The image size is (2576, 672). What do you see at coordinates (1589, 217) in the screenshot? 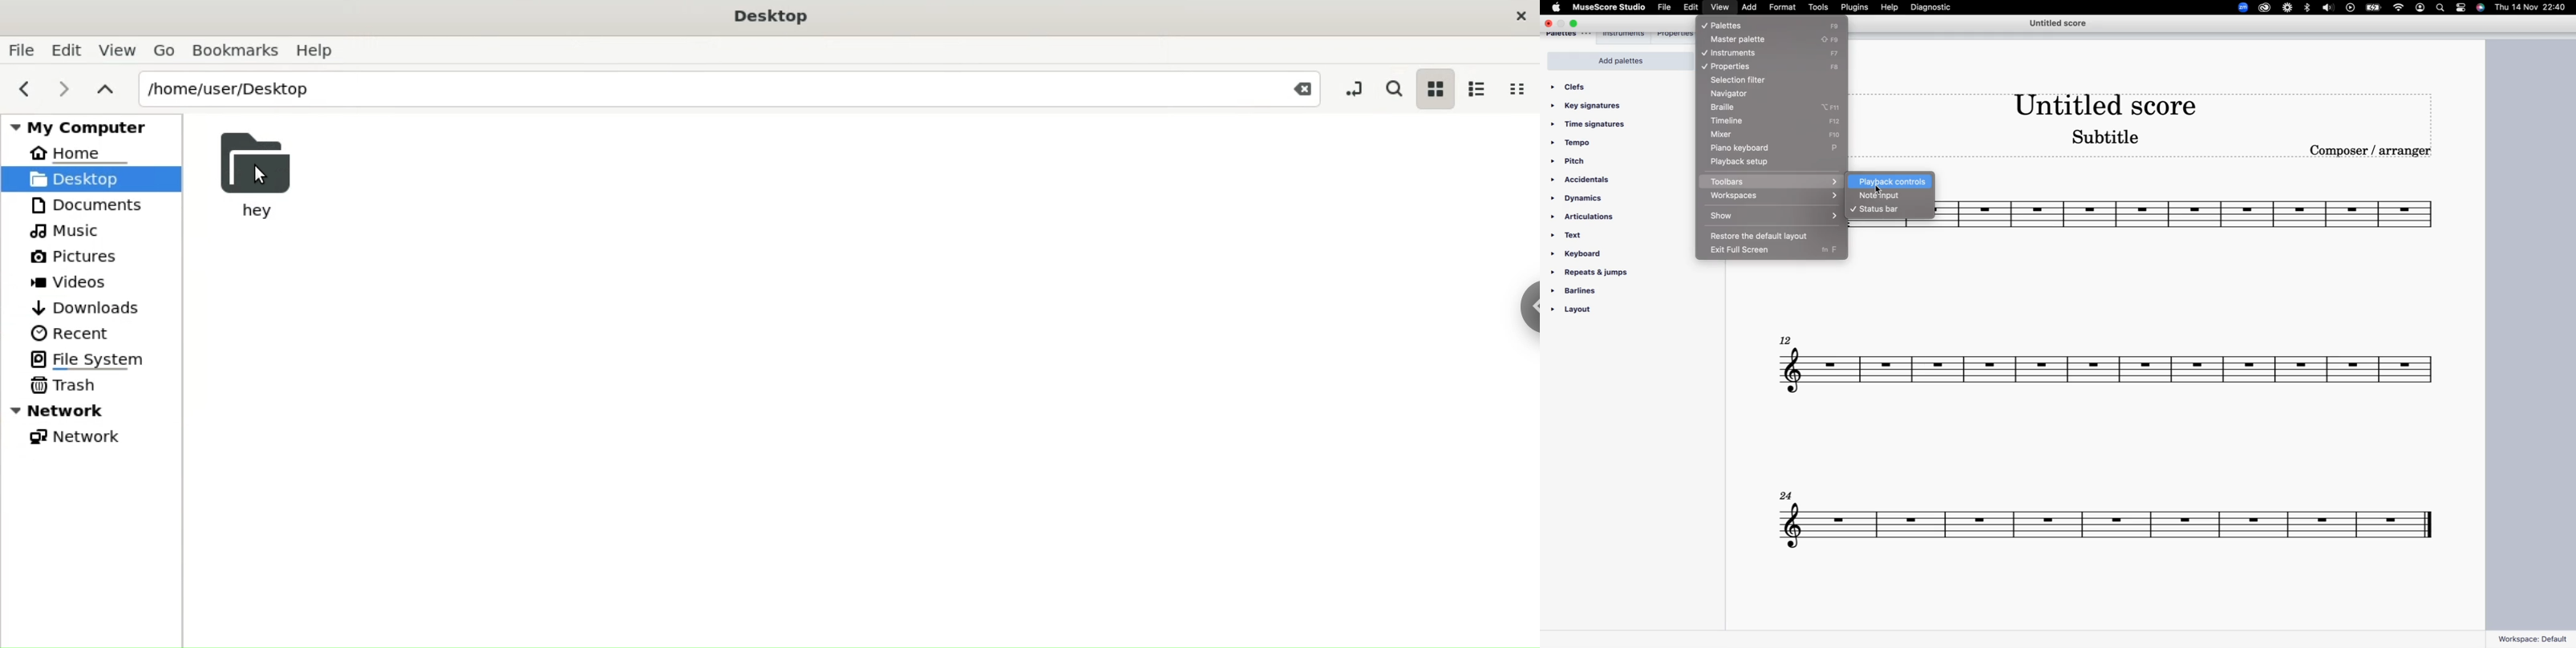
I see `articulations` at bounding box center [1589, 217].